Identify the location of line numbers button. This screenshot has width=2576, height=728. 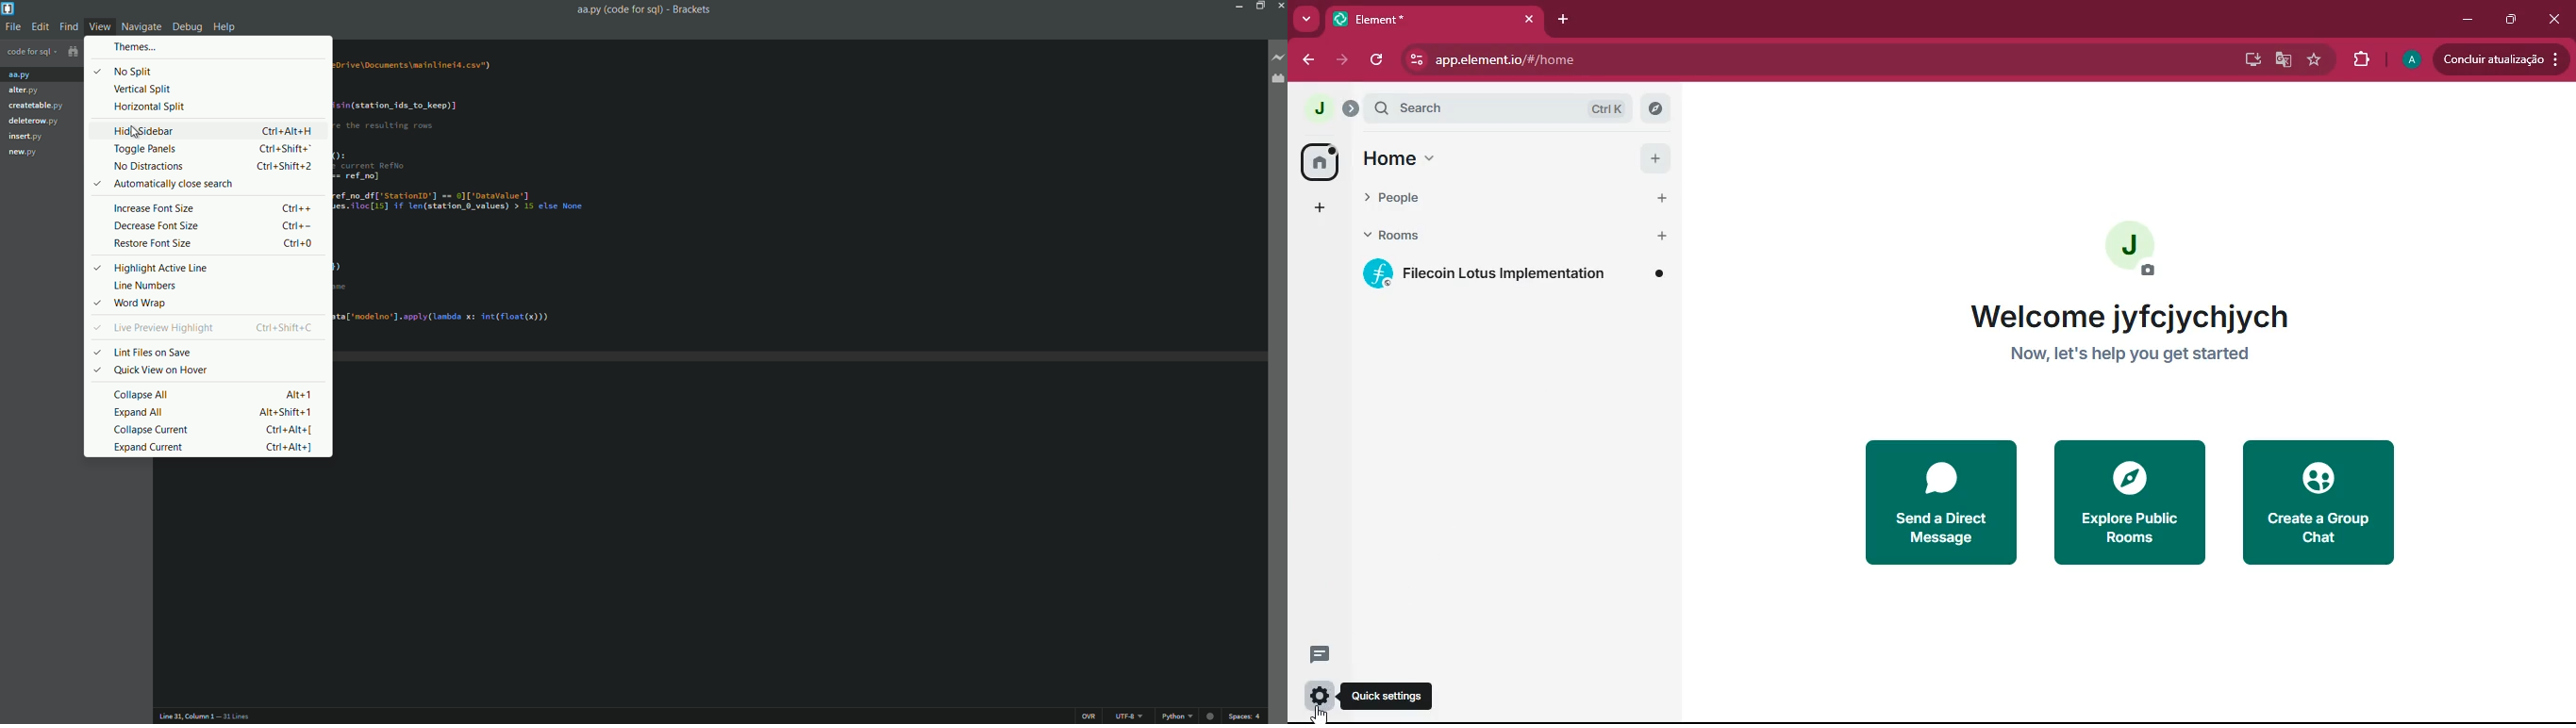
(146, 286).